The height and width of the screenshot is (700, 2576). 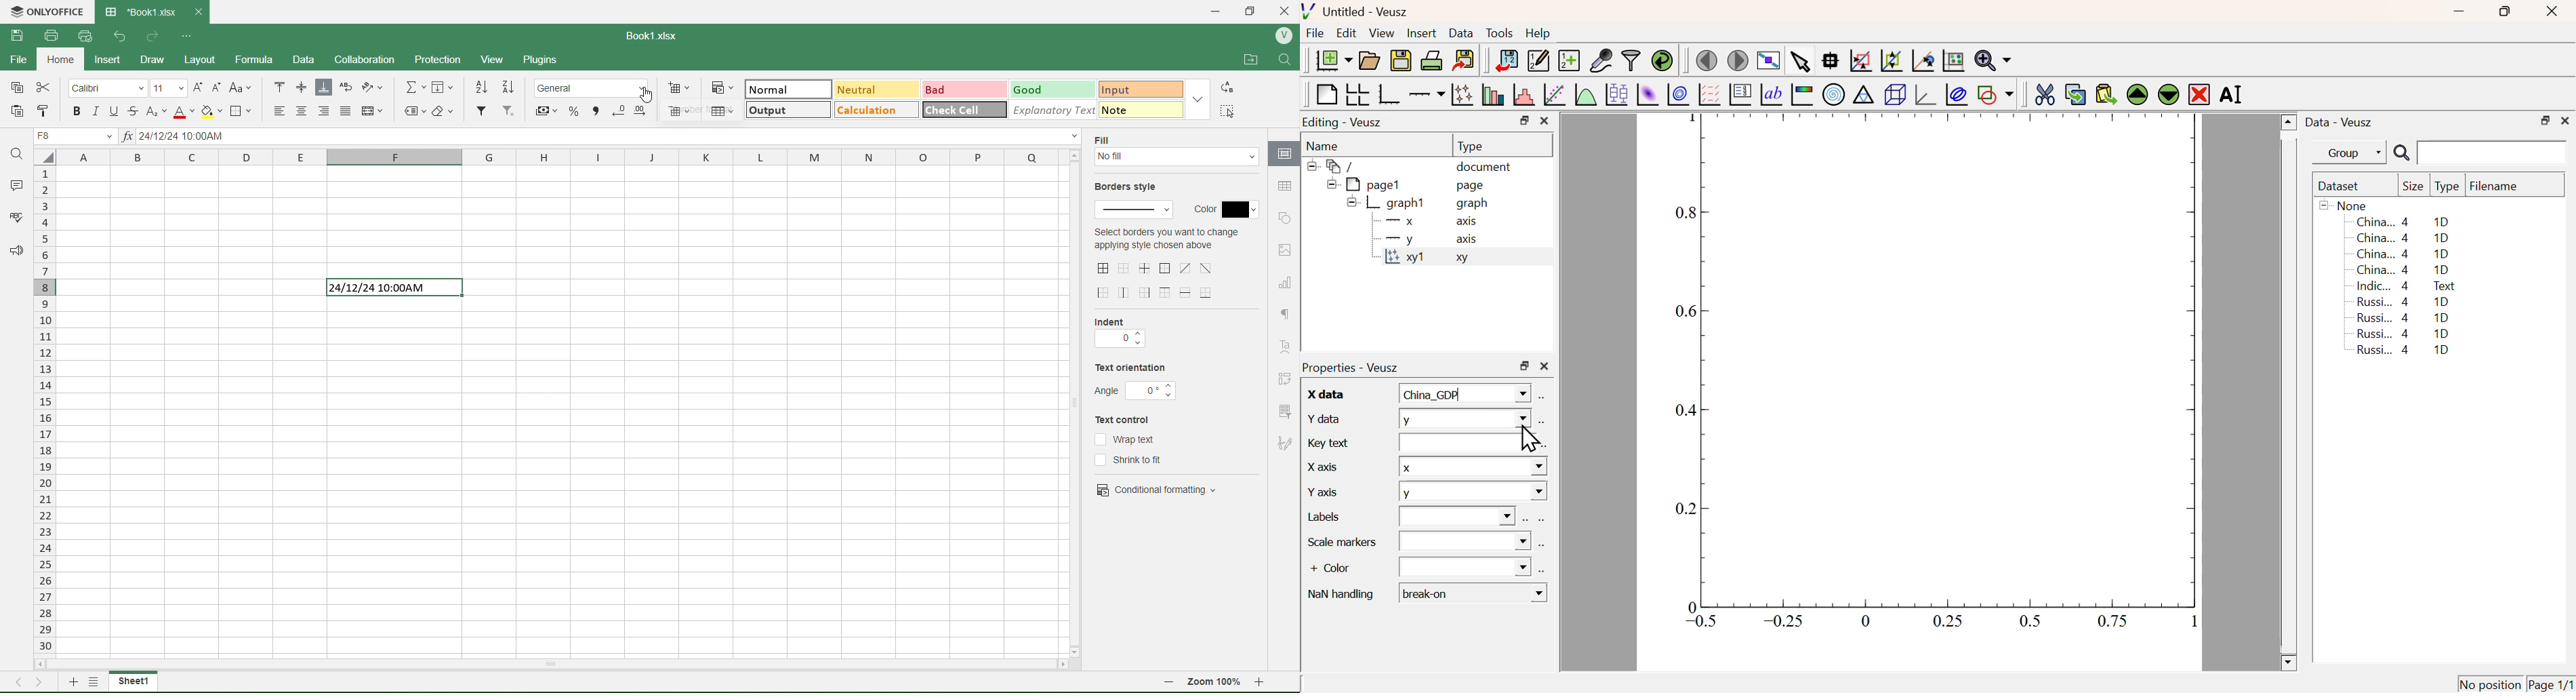 I want to click on Delete Cells, so click(x=680, y=112).